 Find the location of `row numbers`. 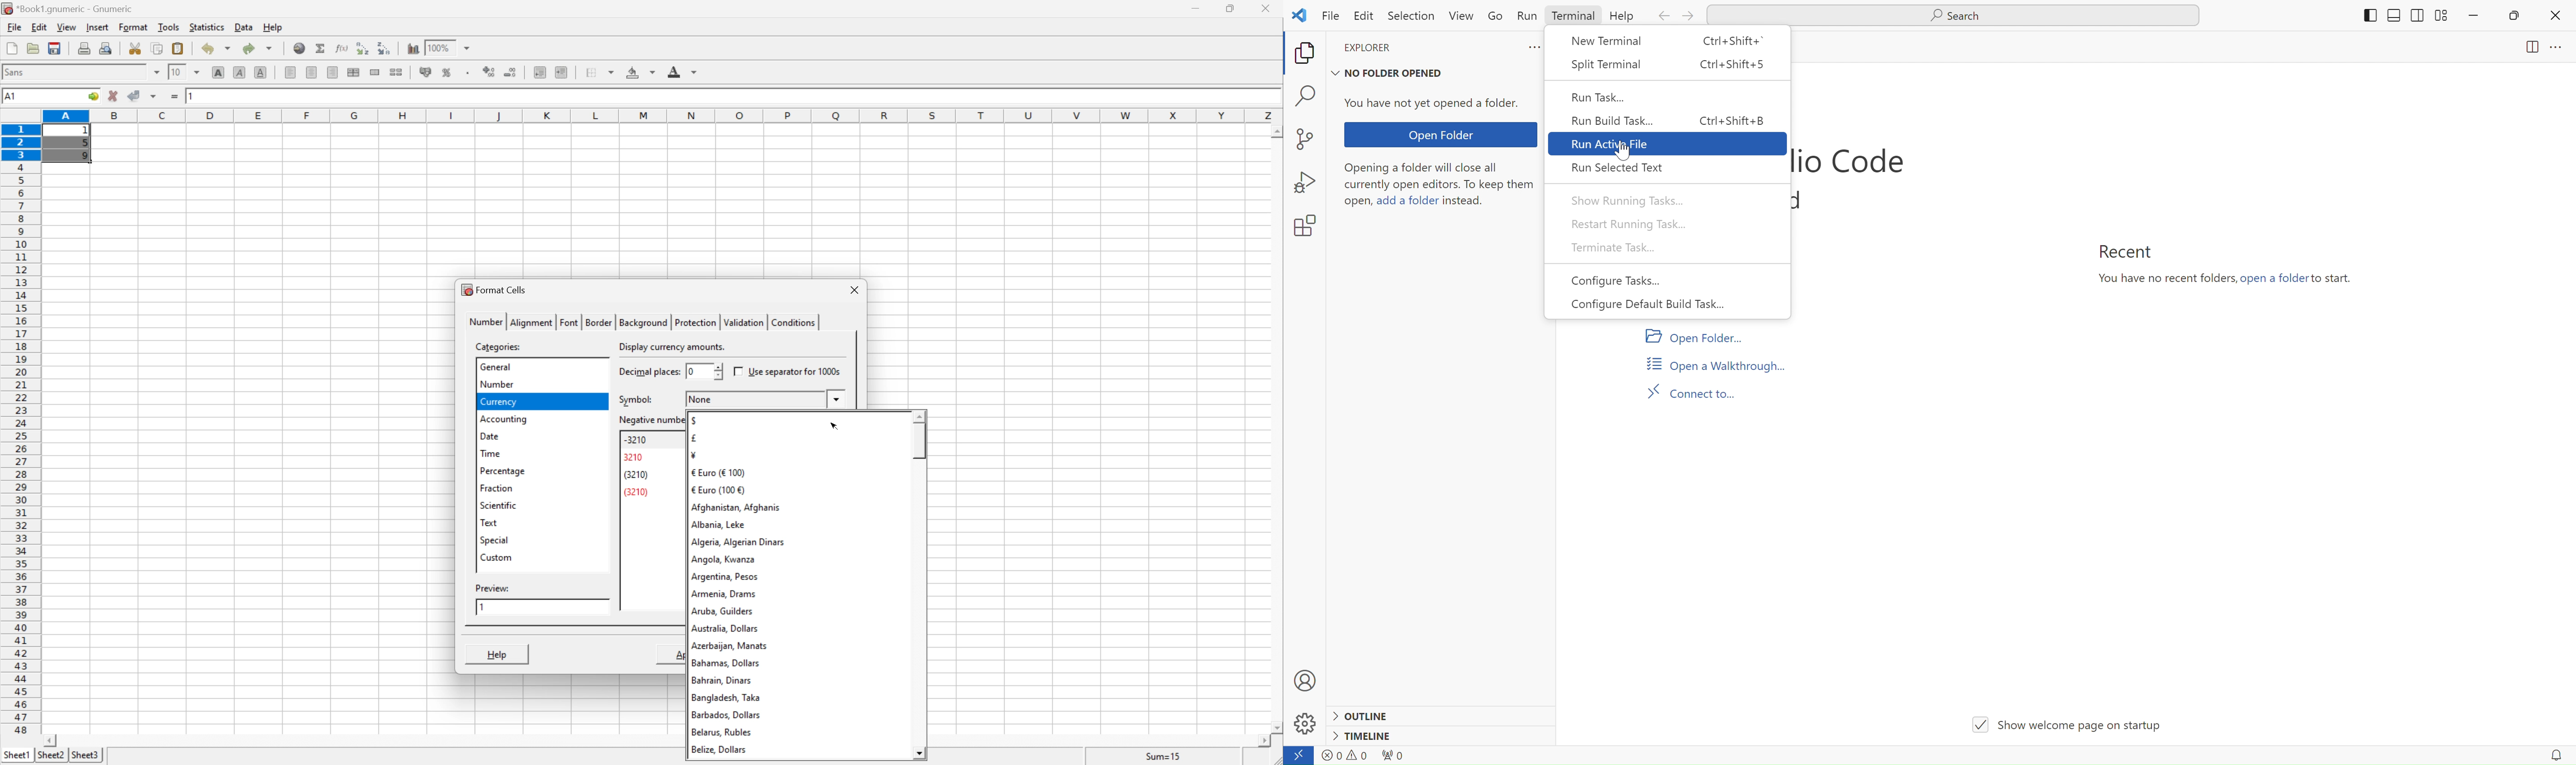

row numbers is located at coordinates (20, 430).